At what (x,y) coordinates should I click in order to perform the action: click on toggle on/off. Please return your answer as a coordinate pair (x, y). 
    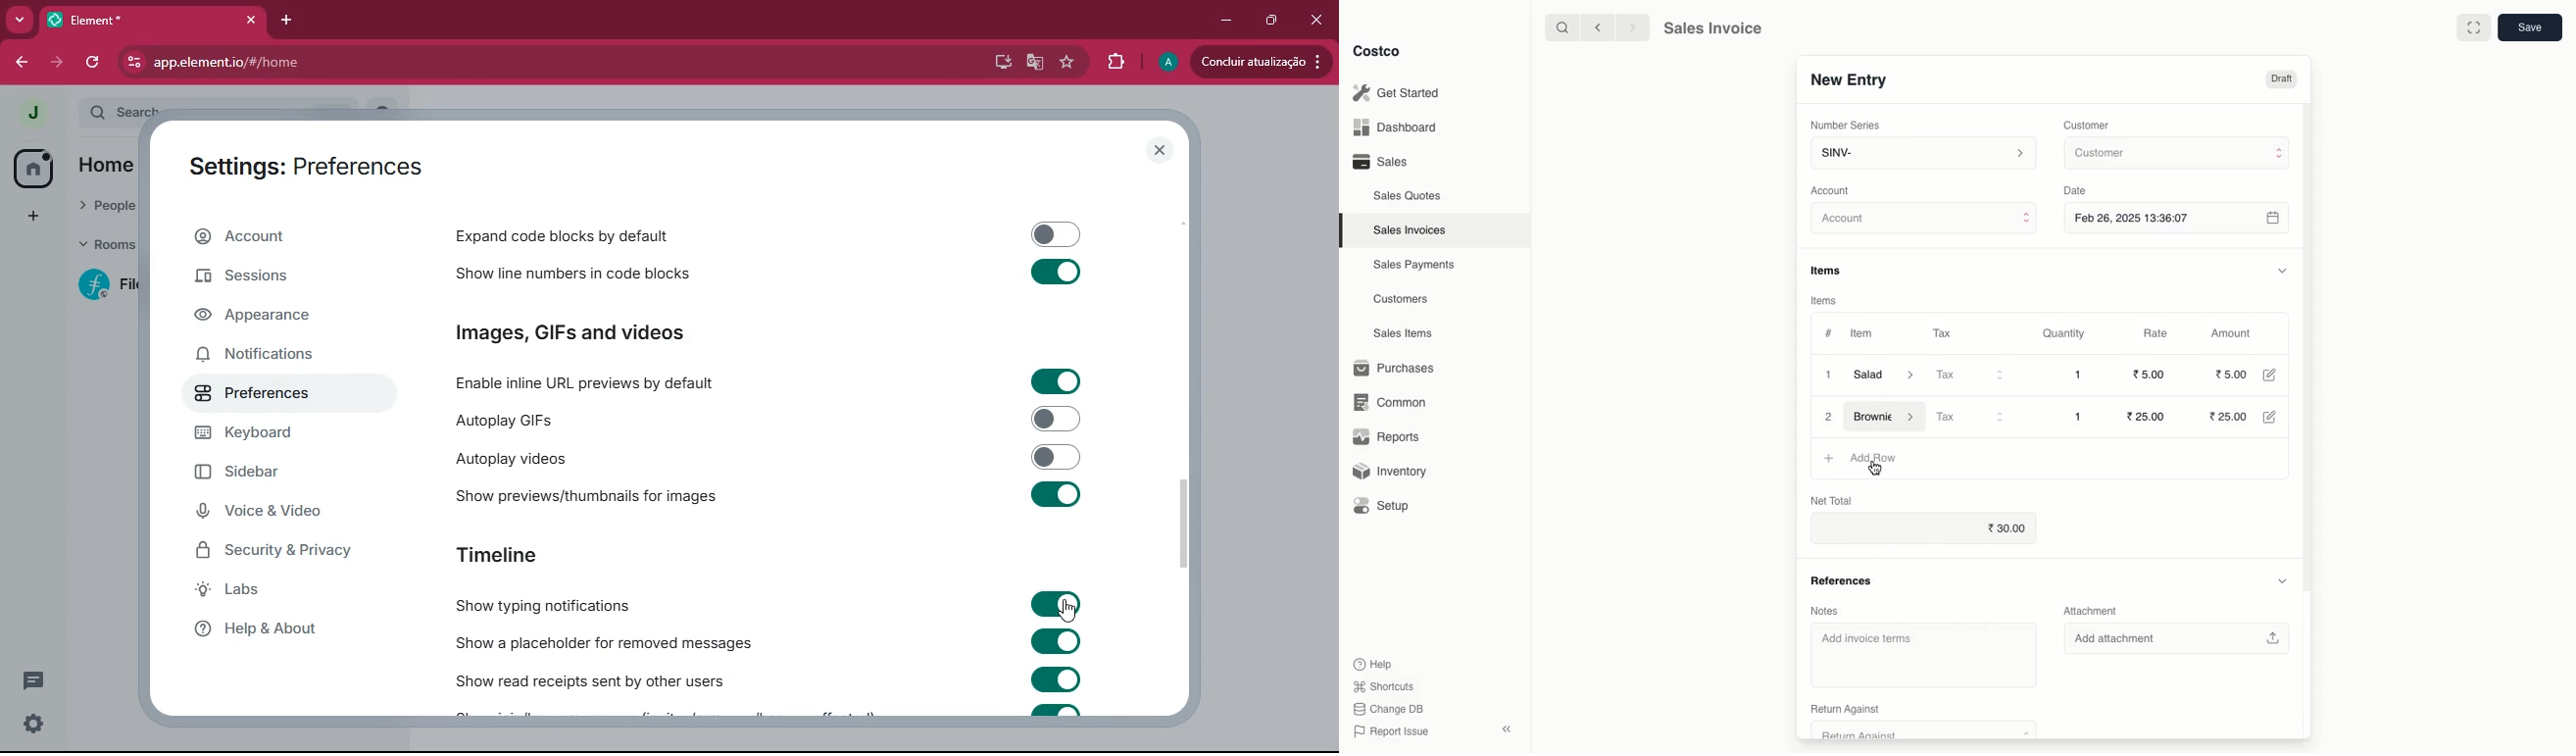
    Looking at the image, I should click on (1056, 603).